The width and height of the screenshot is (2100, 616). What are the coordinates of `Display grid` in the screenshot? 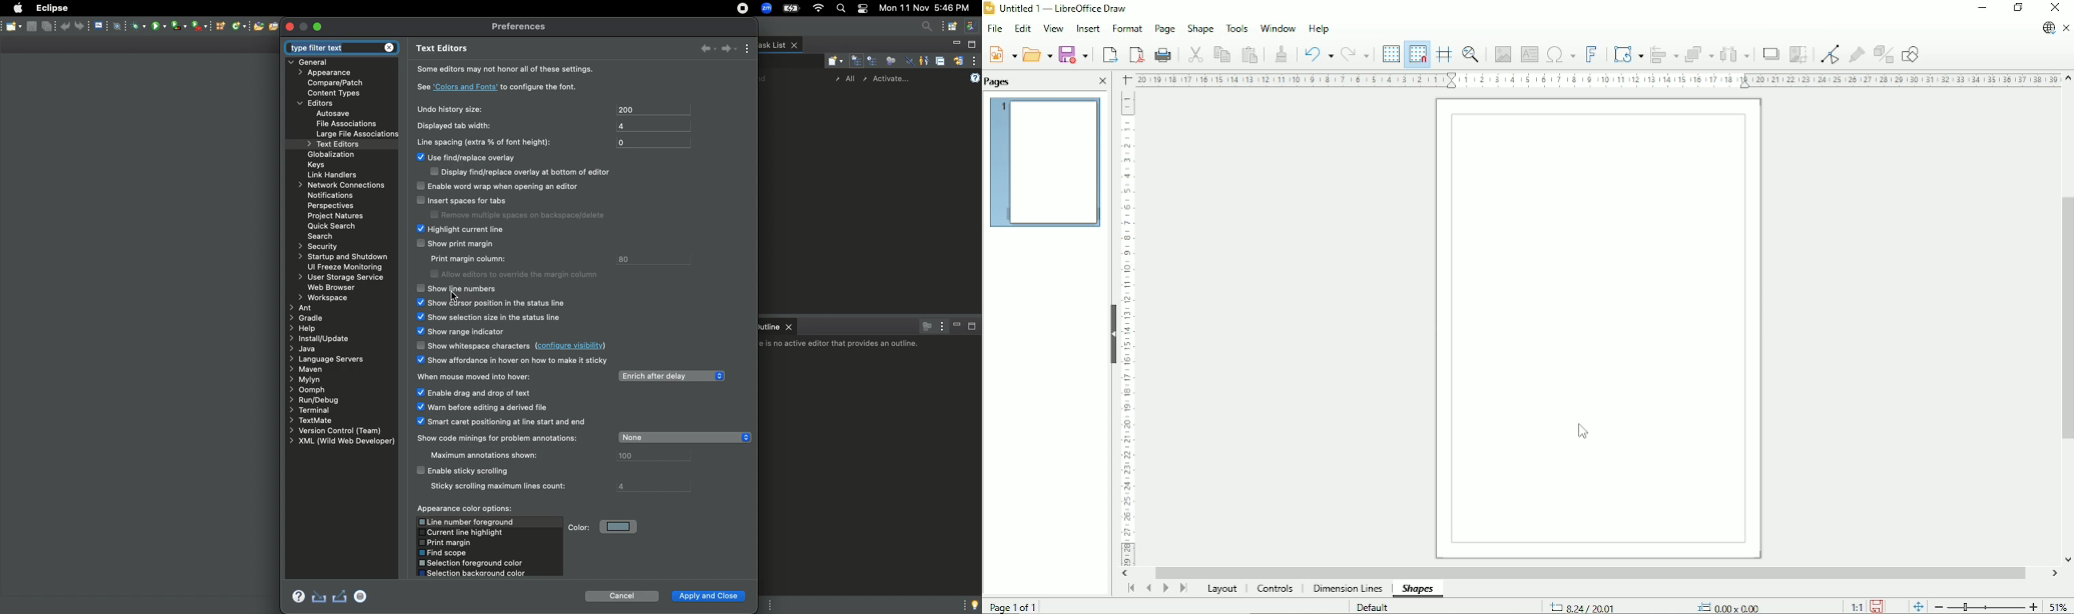 It's located at (1390, 54).